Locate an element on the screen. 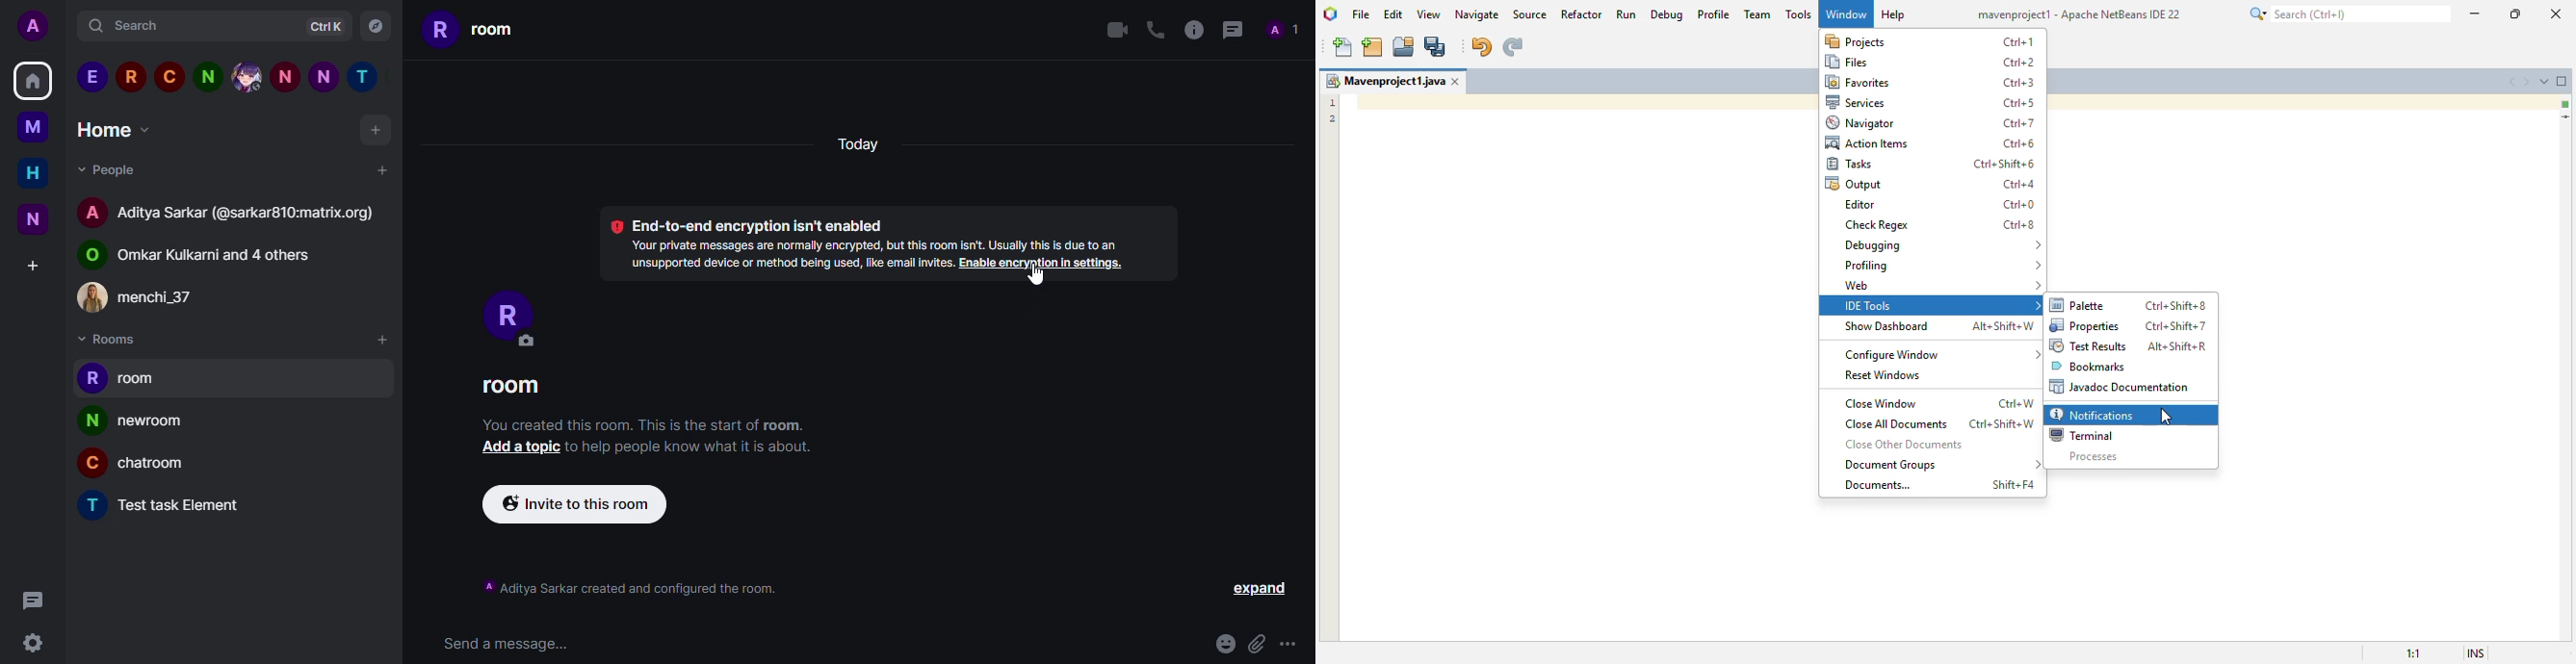 This screenshot has height=672, width=2576. favorites is located at coordinates (1857, 81).